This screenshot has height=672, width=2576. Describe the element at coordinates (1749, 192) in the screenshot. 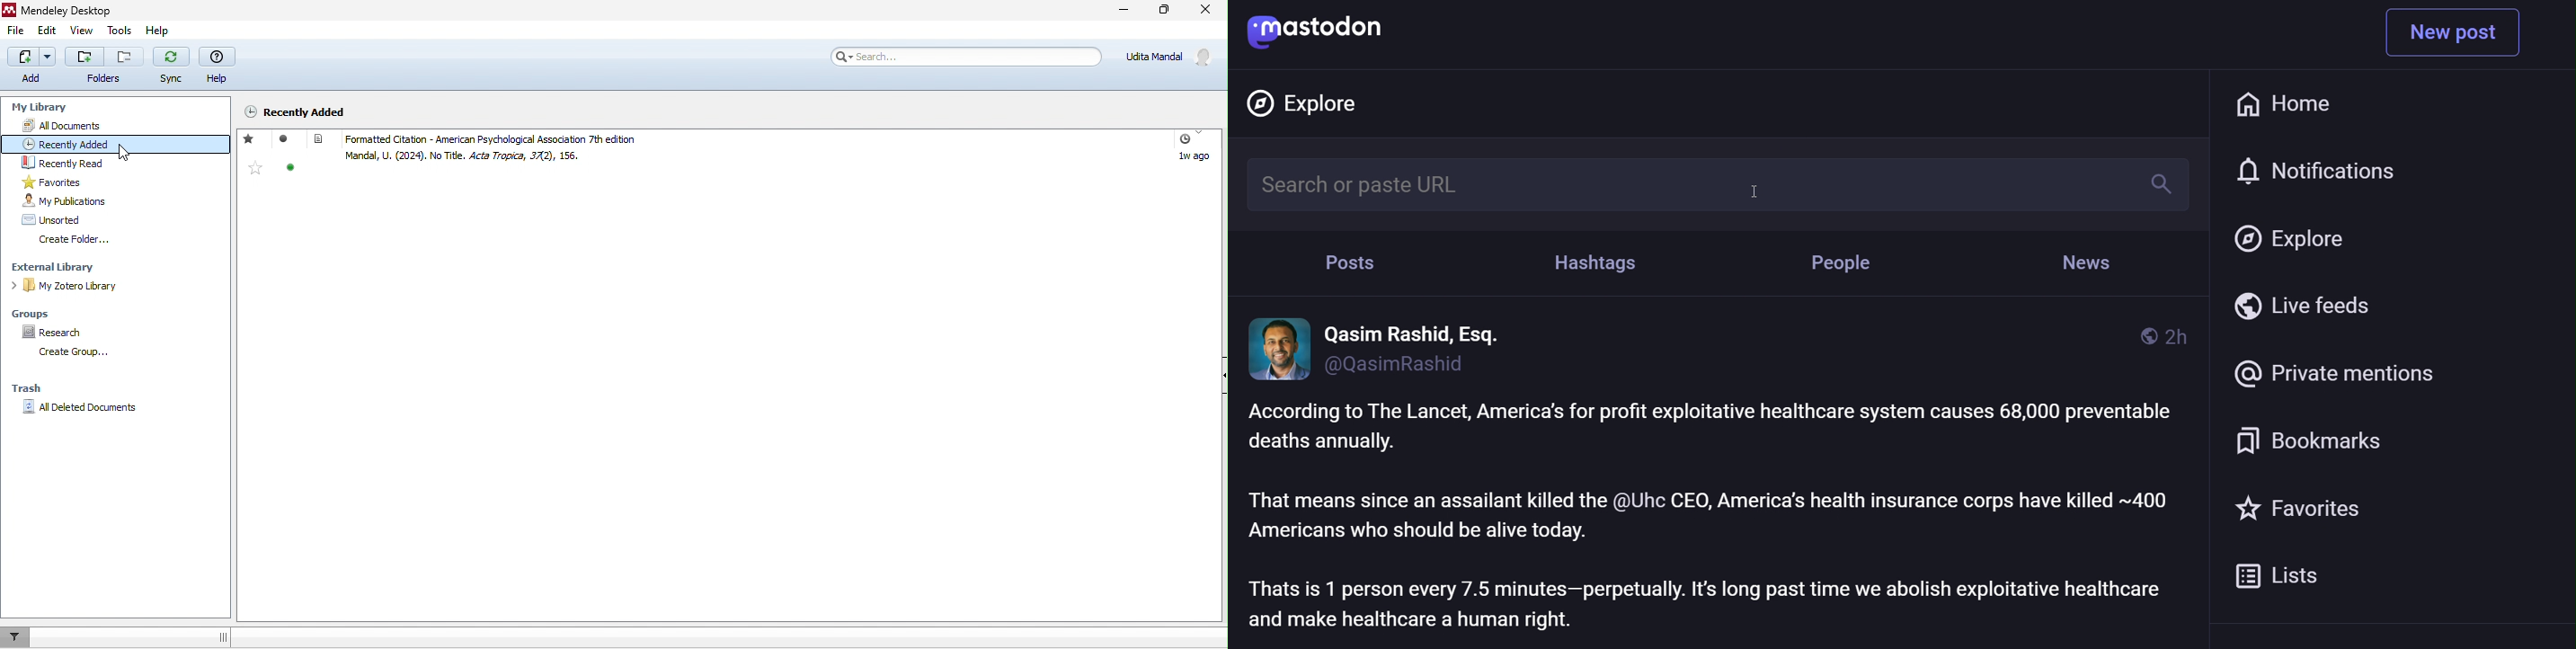

I see `cursor` at that location.